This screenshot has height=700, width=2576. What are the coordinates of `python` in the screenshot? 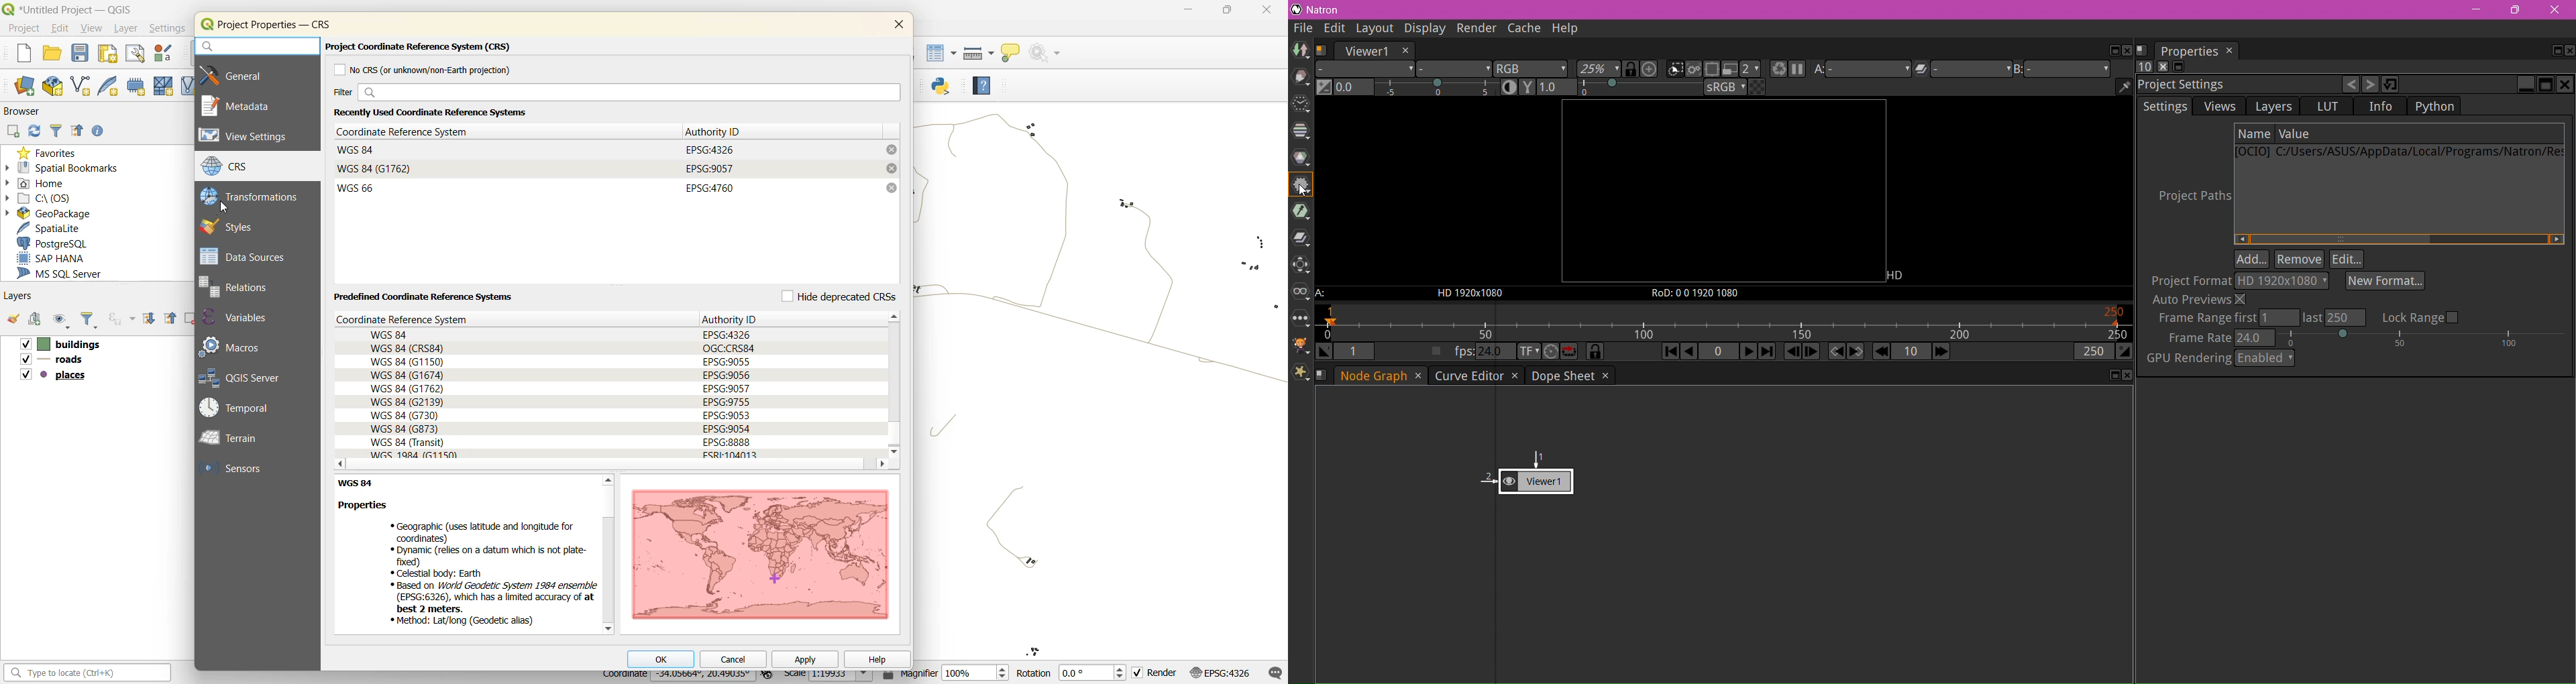 It's located at (945, 88).